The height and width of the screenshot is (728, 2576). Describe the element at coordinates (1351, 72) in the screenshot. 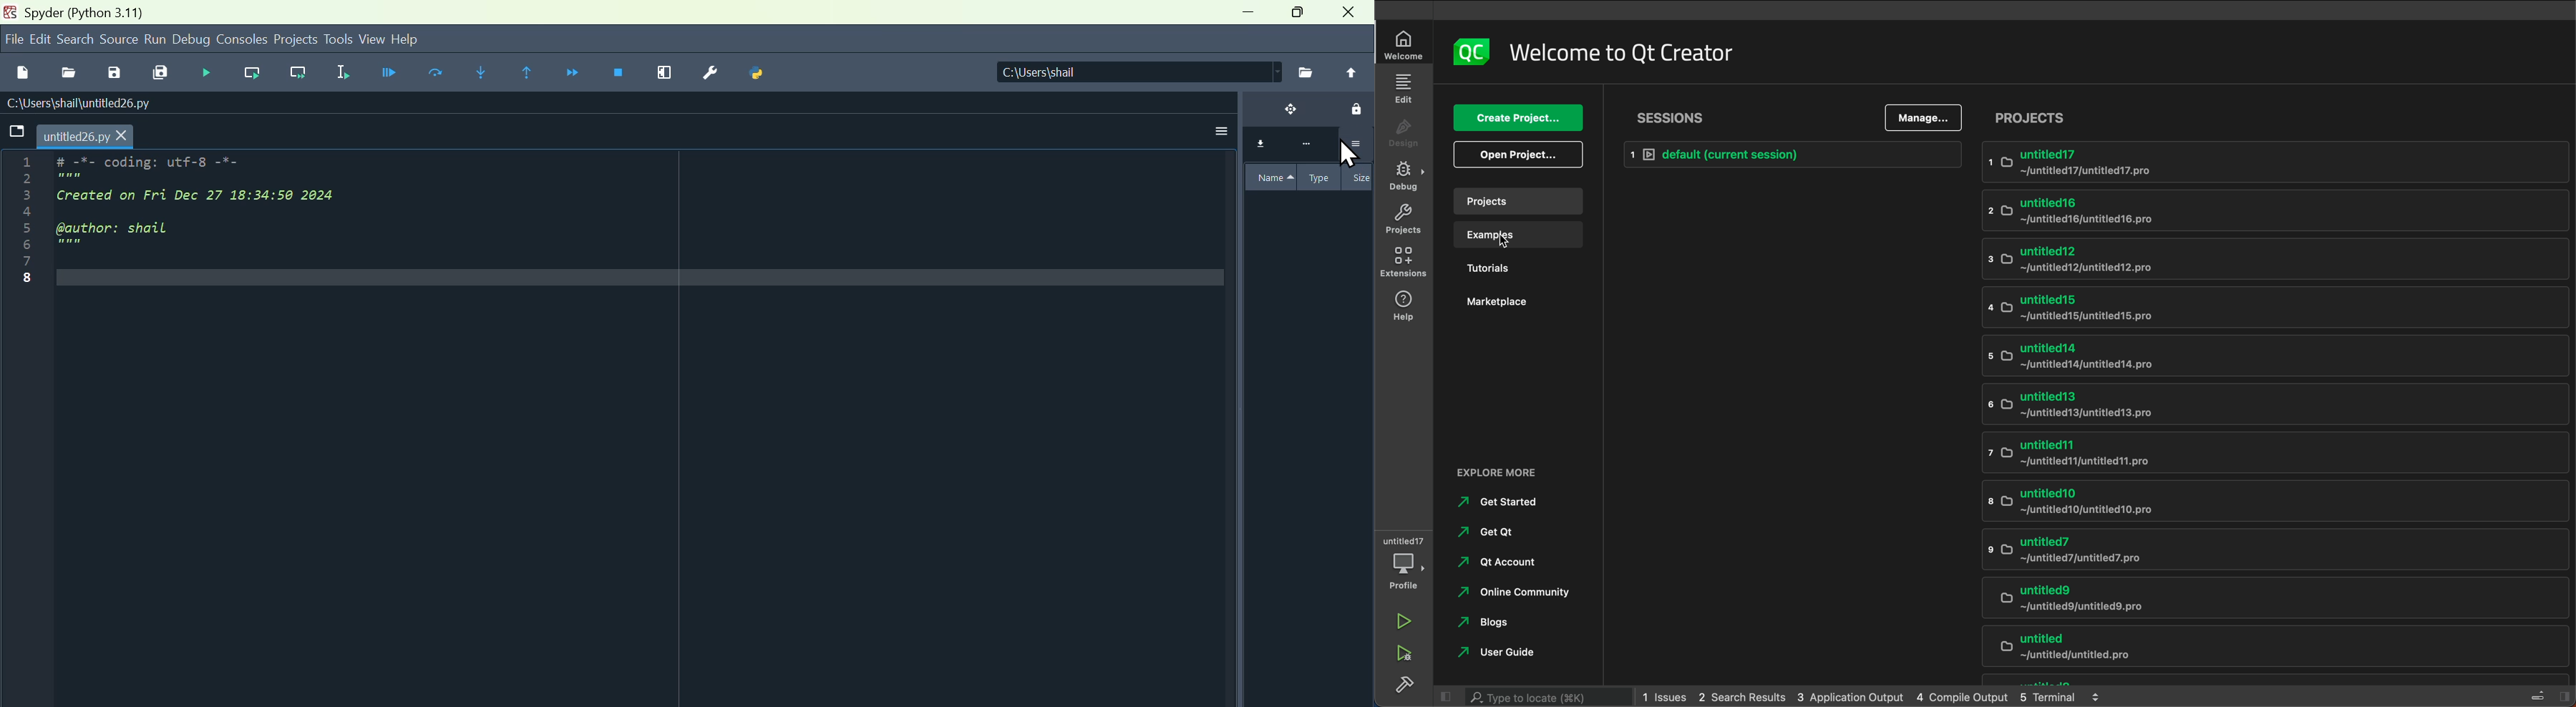

I see `upload` at that location.